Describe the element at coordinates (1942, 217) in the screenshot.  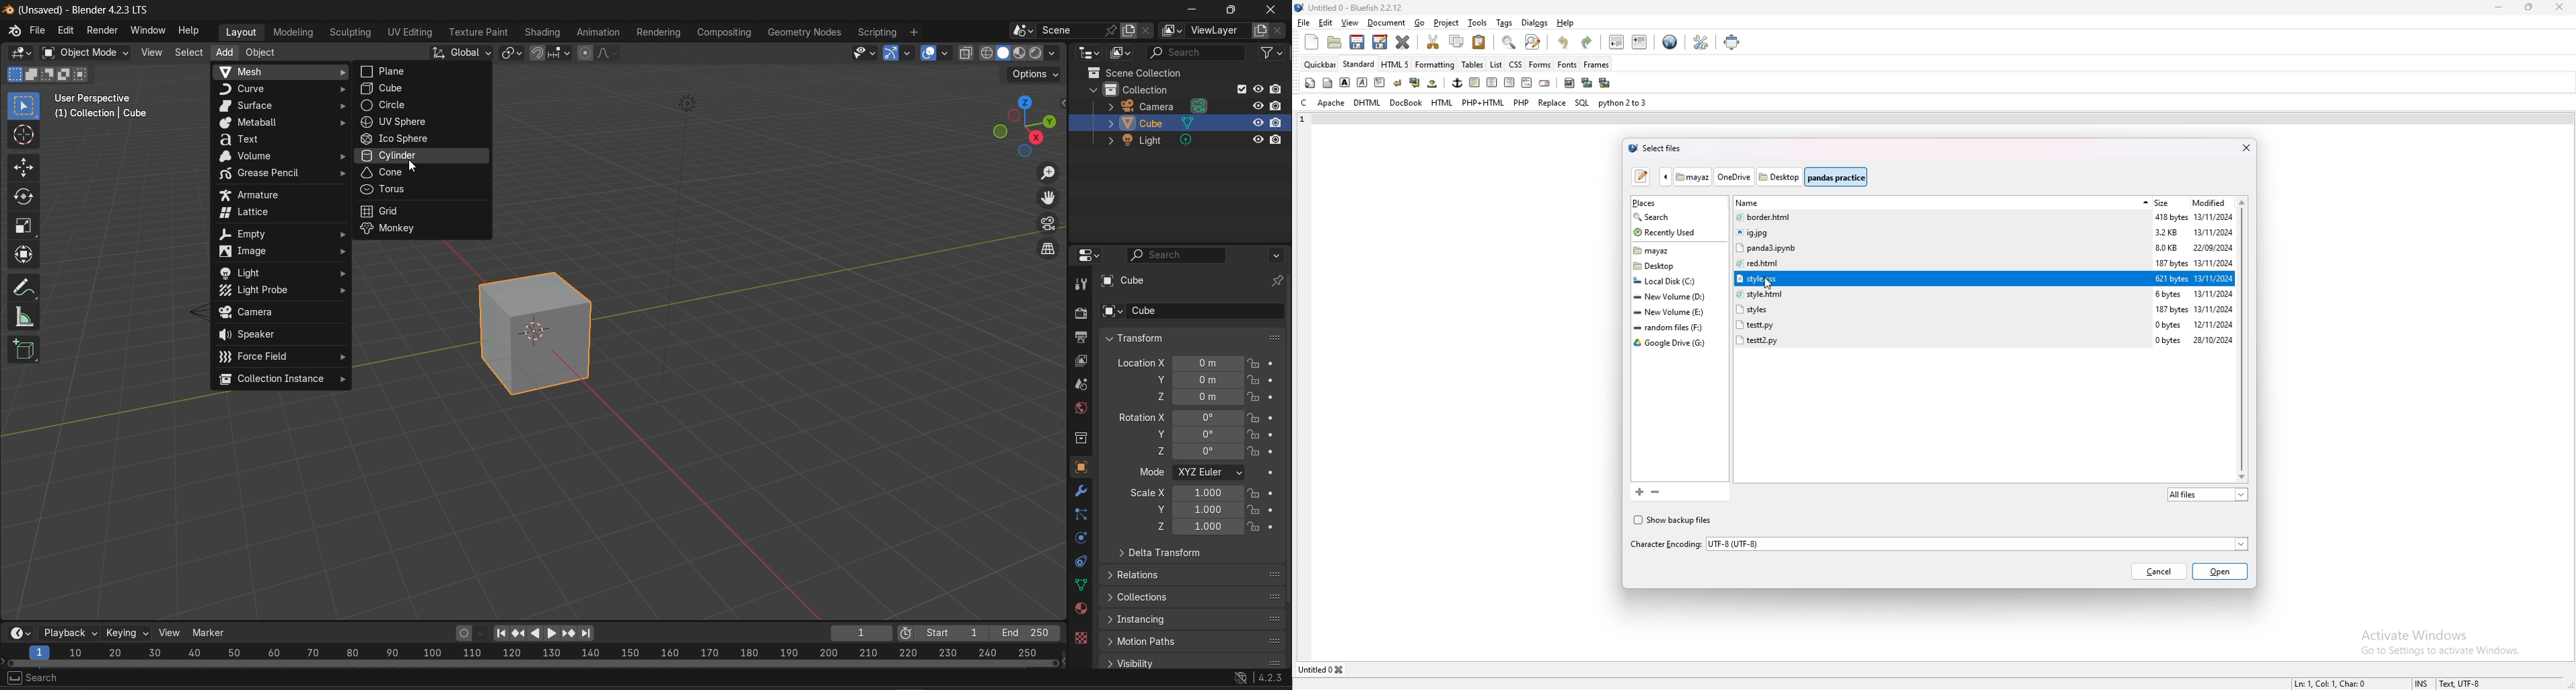
I see `file` at that location.